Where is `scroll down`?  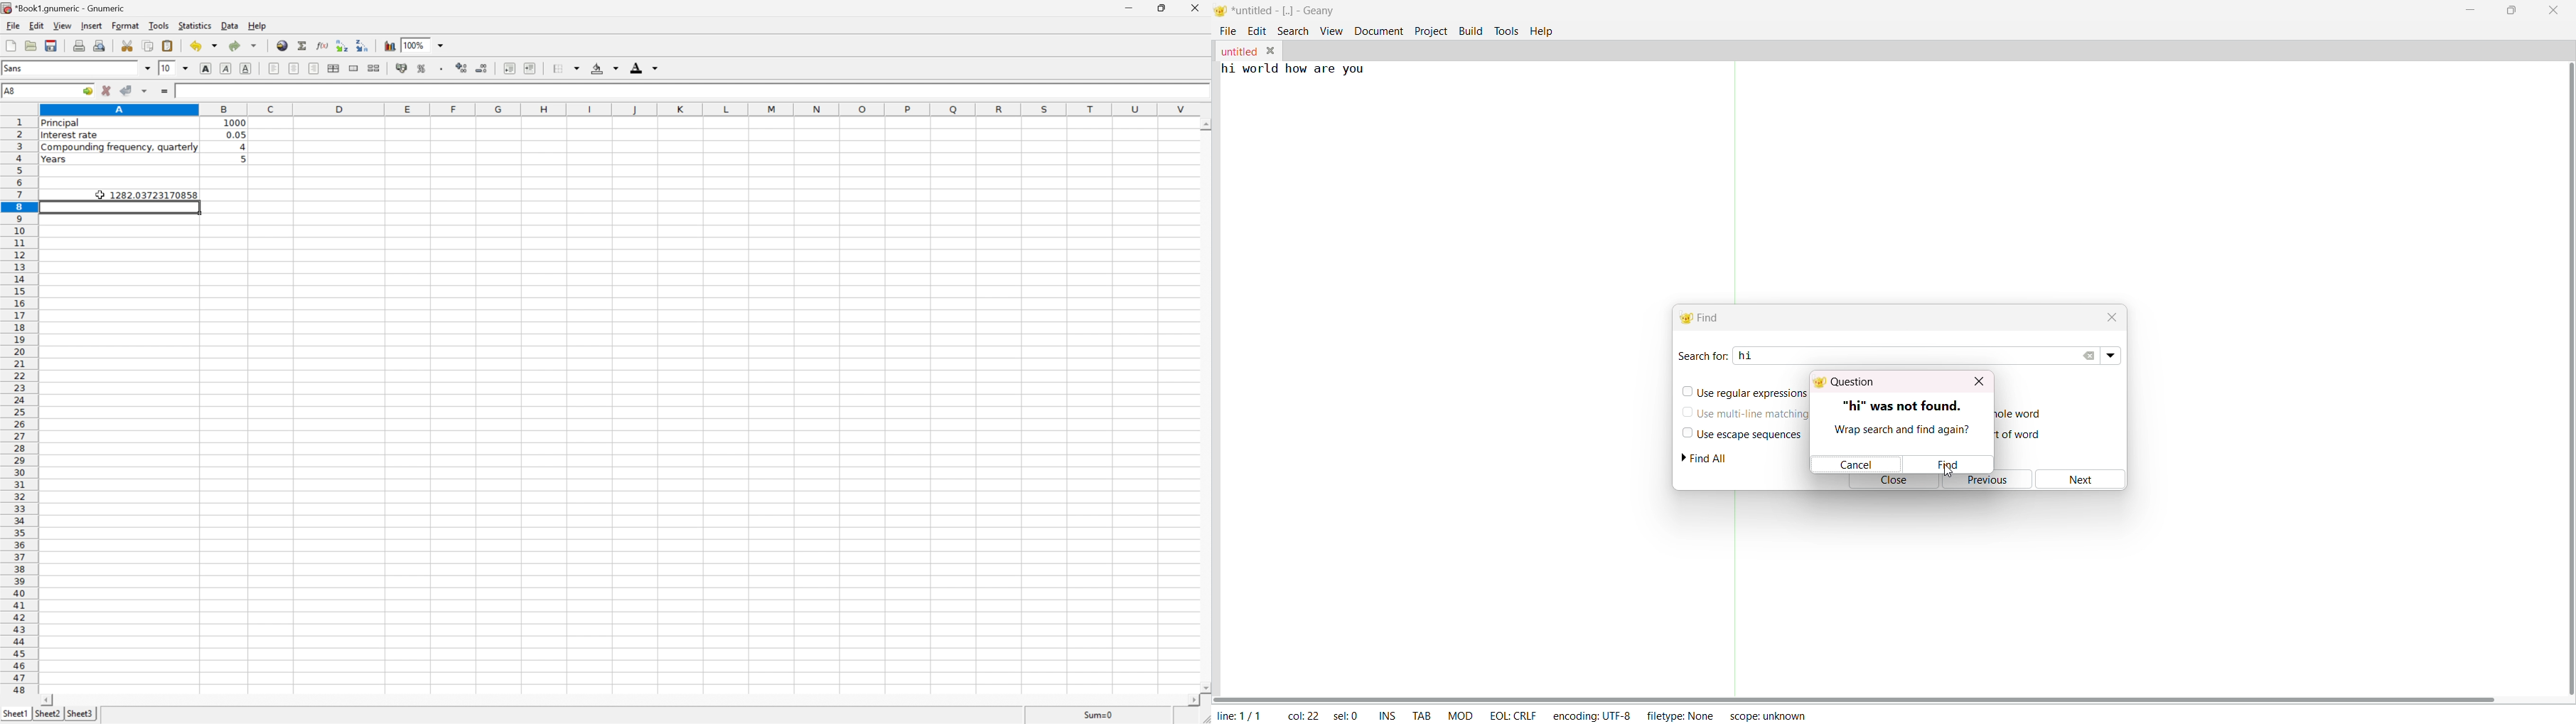 scroll down is located at coordinates (1204, 685).